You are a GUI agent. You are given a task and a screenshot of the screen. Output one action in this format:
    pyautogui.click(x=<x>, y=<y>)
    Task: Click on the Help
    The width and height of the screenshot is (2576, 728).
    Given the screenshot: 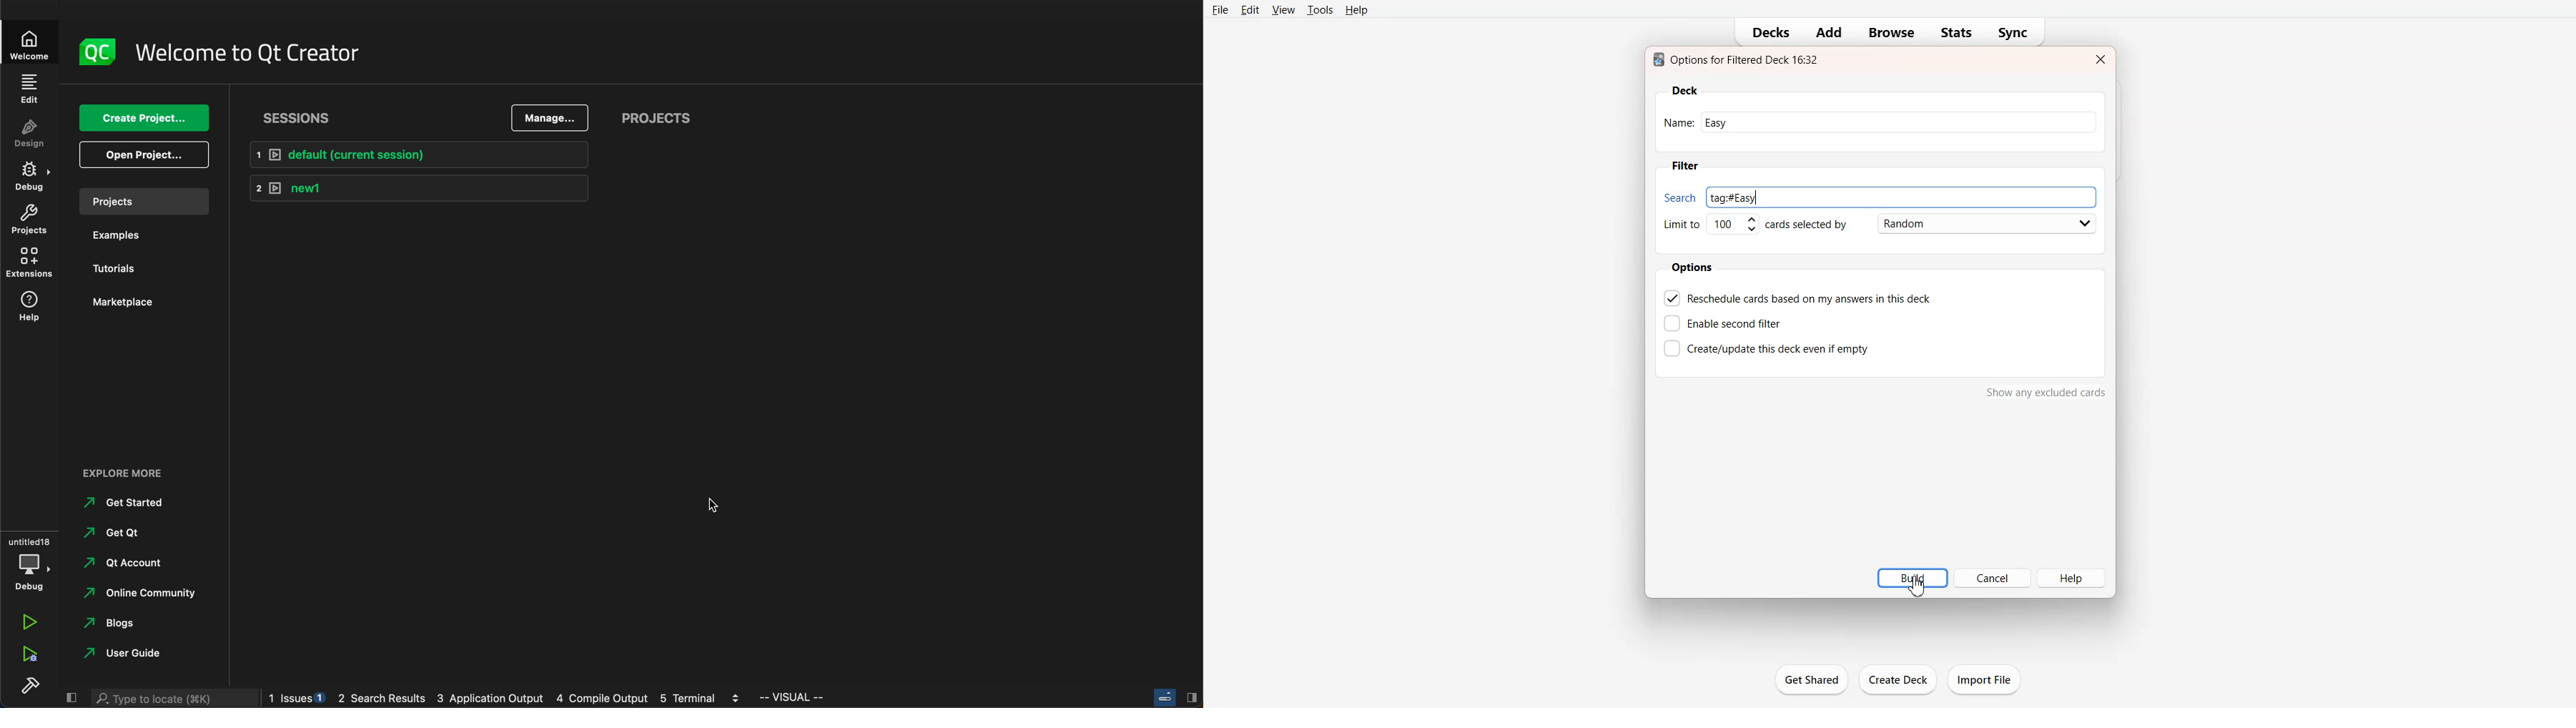 What is the action you would take?
    pyautogui.click(x=2072, y=577)
    